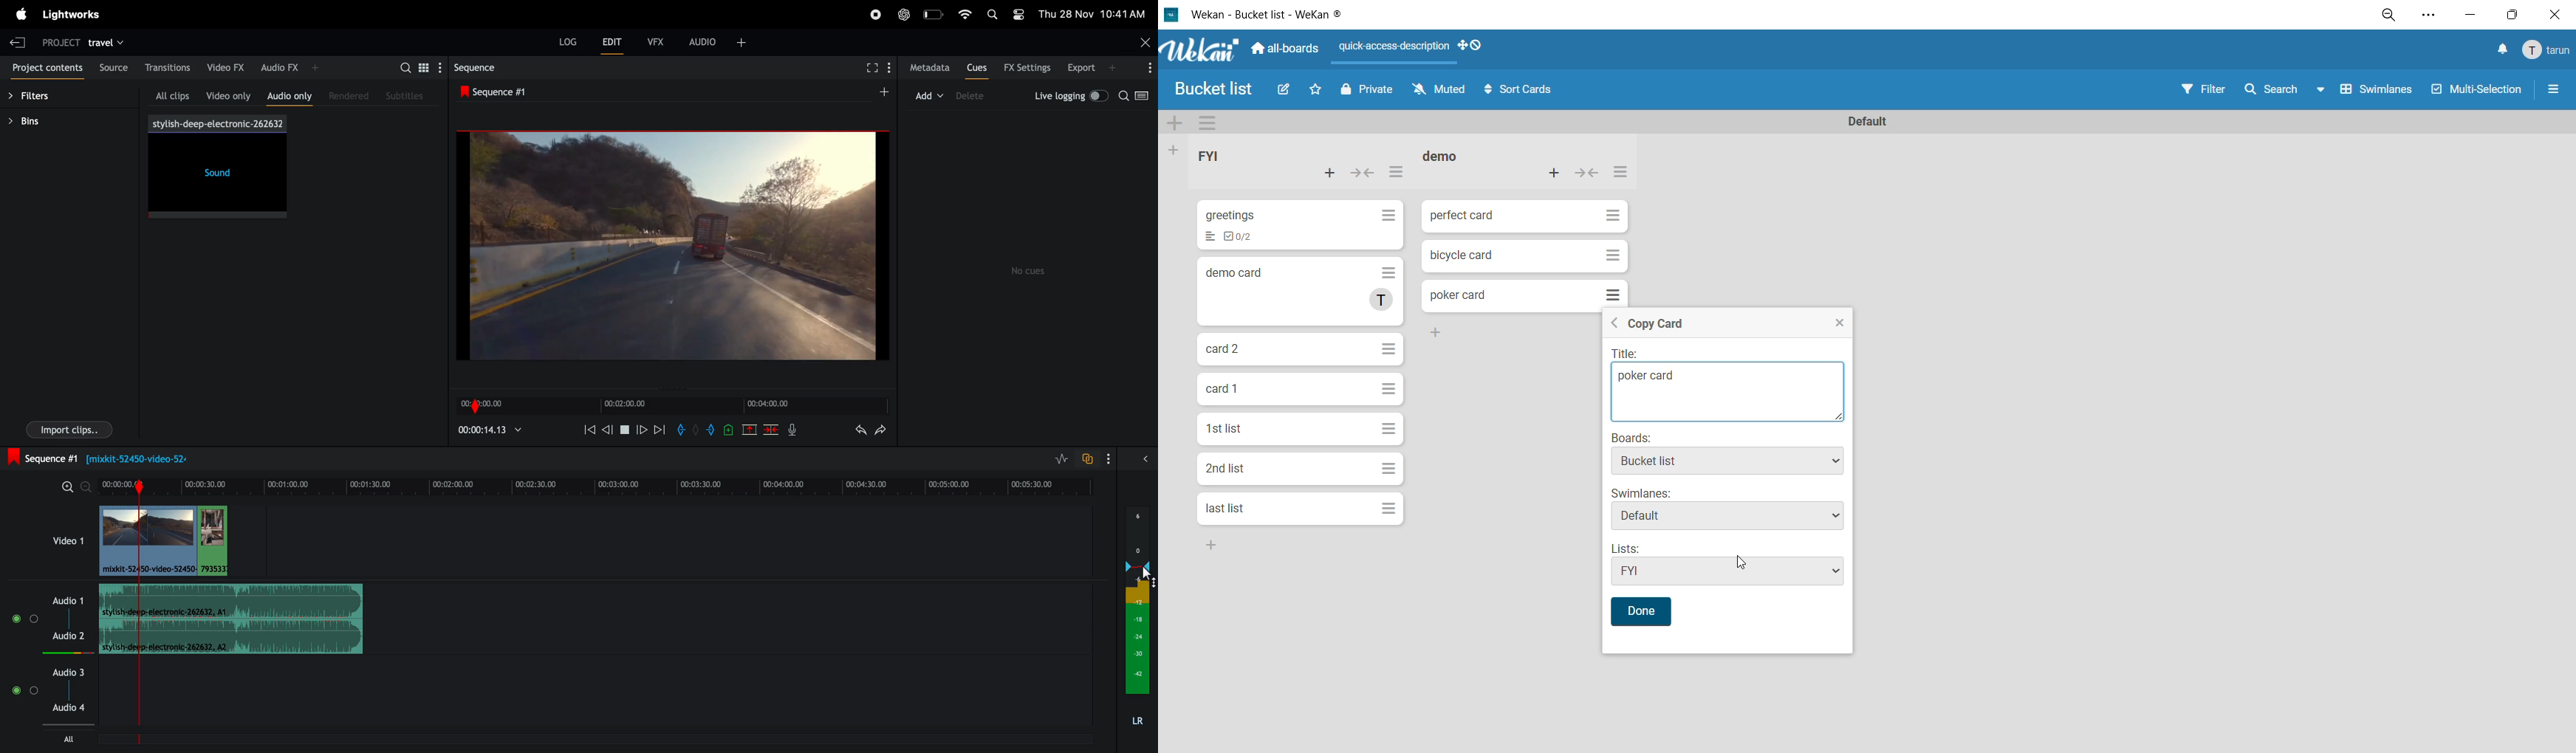  What do you see at coordinates (1642, 611) in the screenshot?
I see `done` at bounding box center [1642, 611].